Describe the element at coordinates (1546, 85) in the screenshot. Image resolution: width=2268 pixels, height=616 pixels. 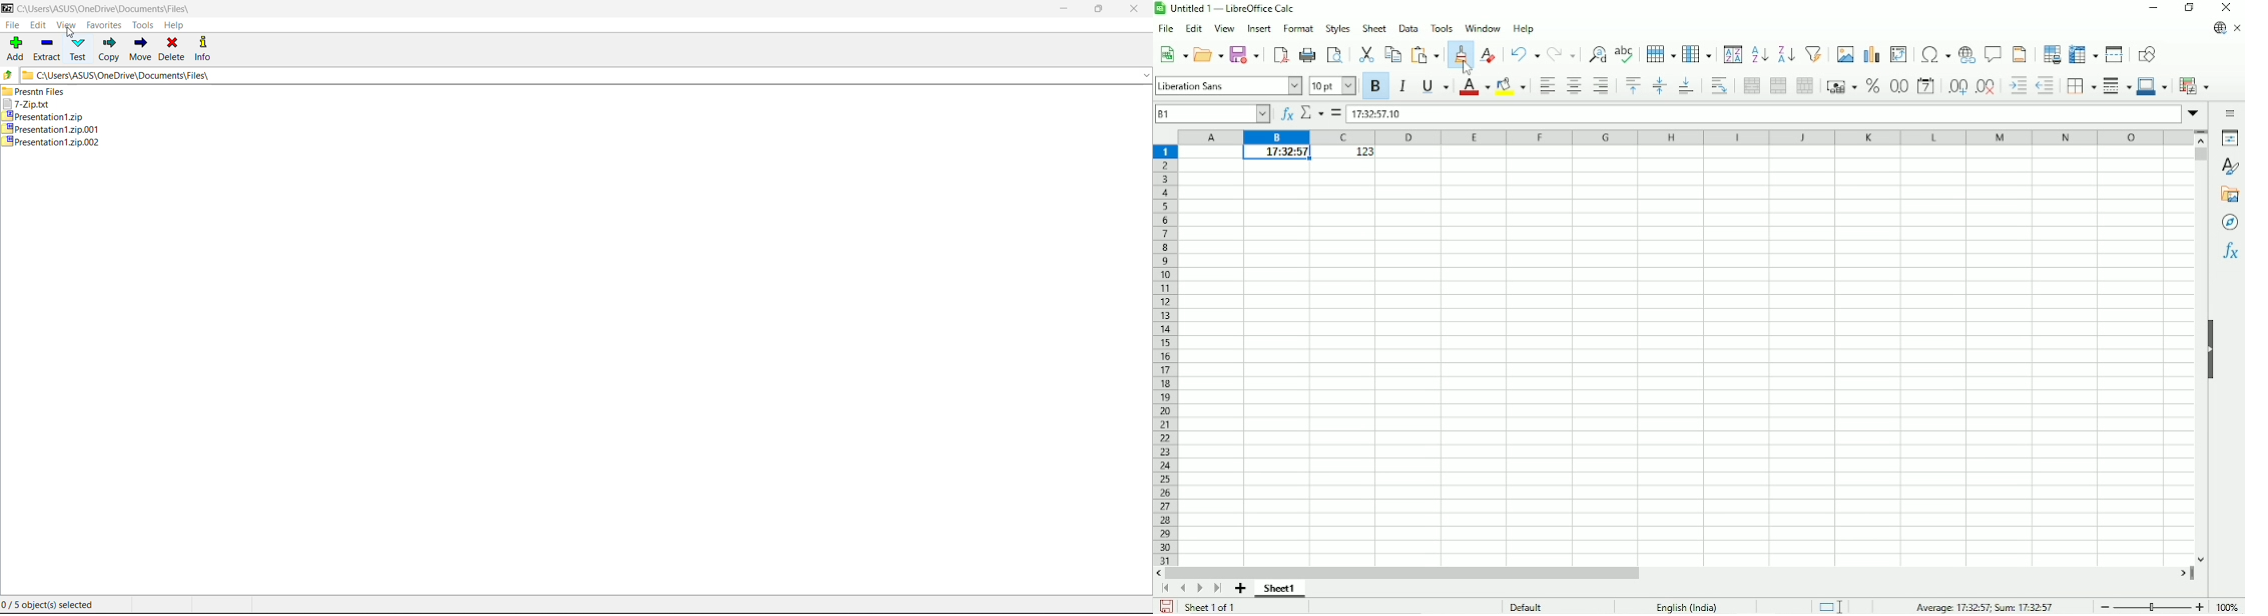
I see `Align left` at that location.